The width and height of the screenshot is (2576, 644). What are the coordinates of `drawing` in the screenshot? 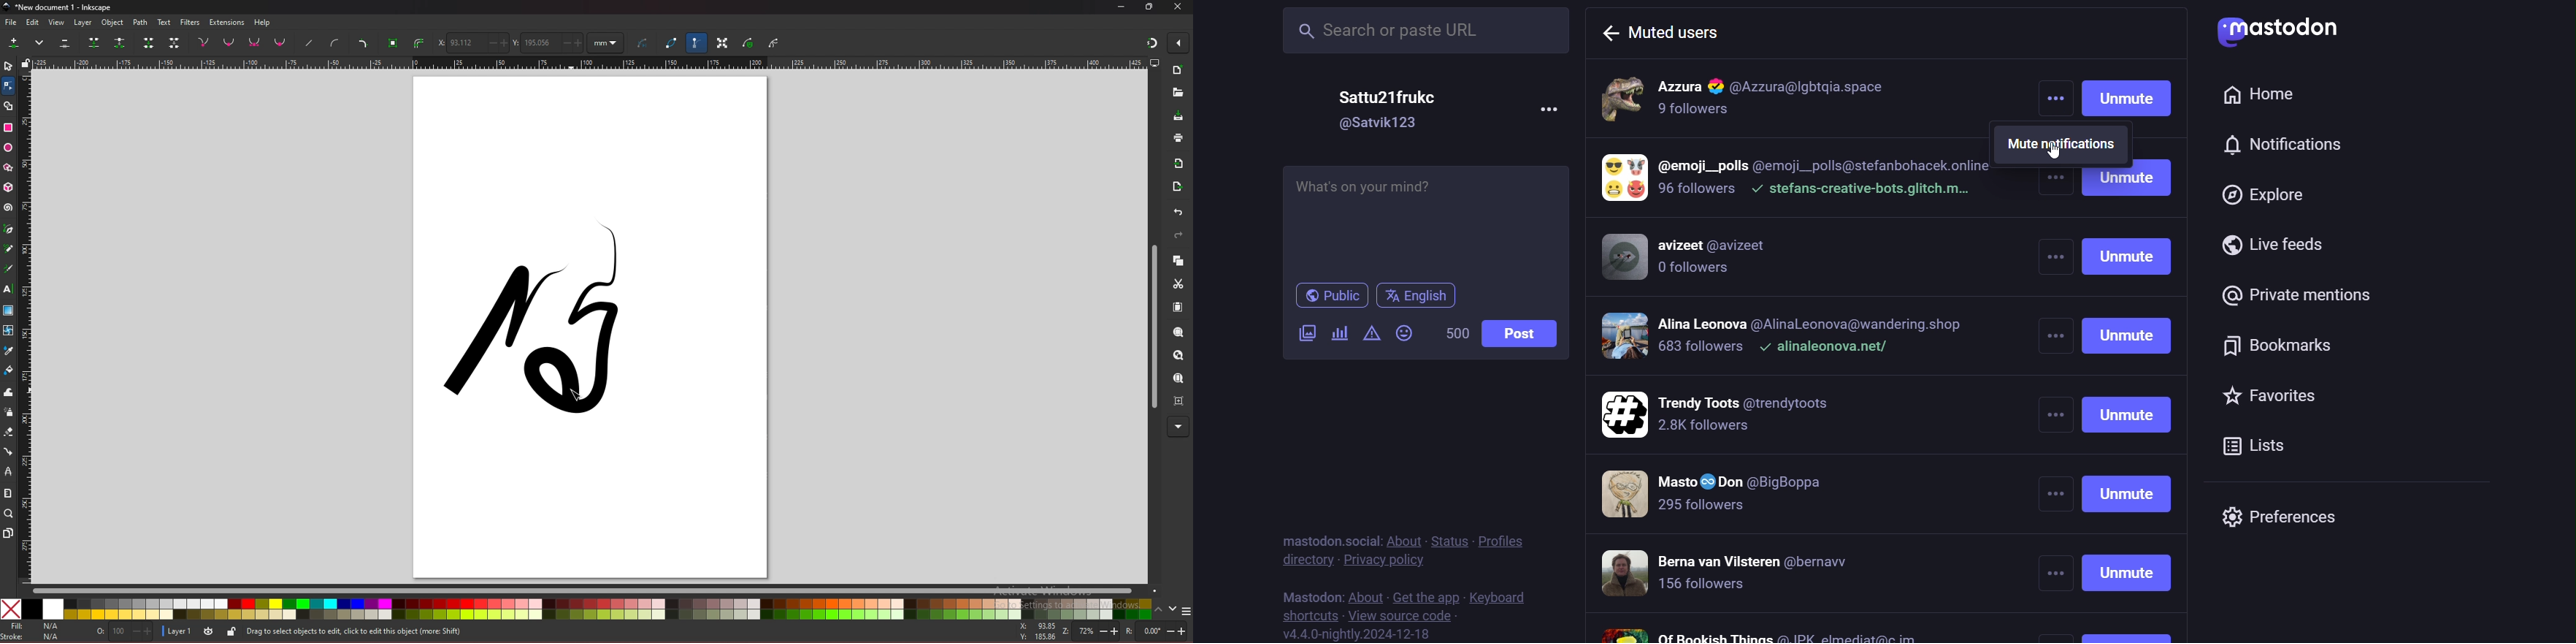 It's located at (538, 328).